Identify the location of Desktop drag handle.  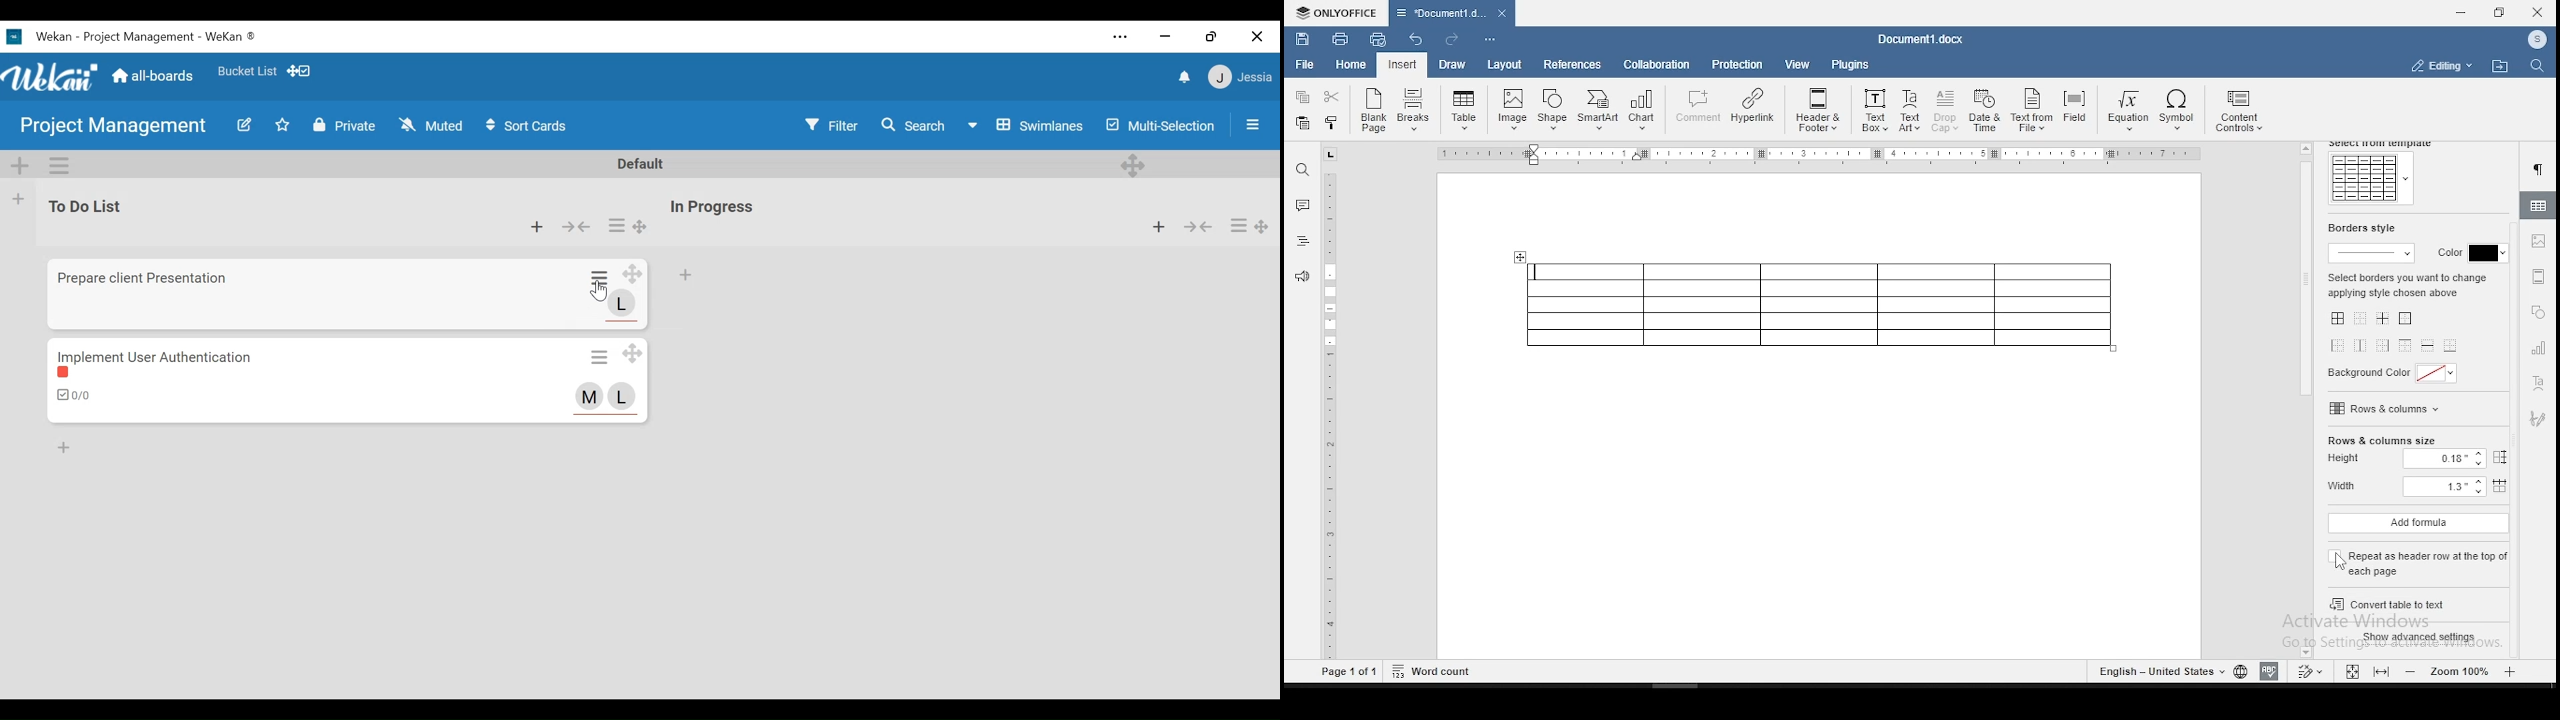
(633, 275).